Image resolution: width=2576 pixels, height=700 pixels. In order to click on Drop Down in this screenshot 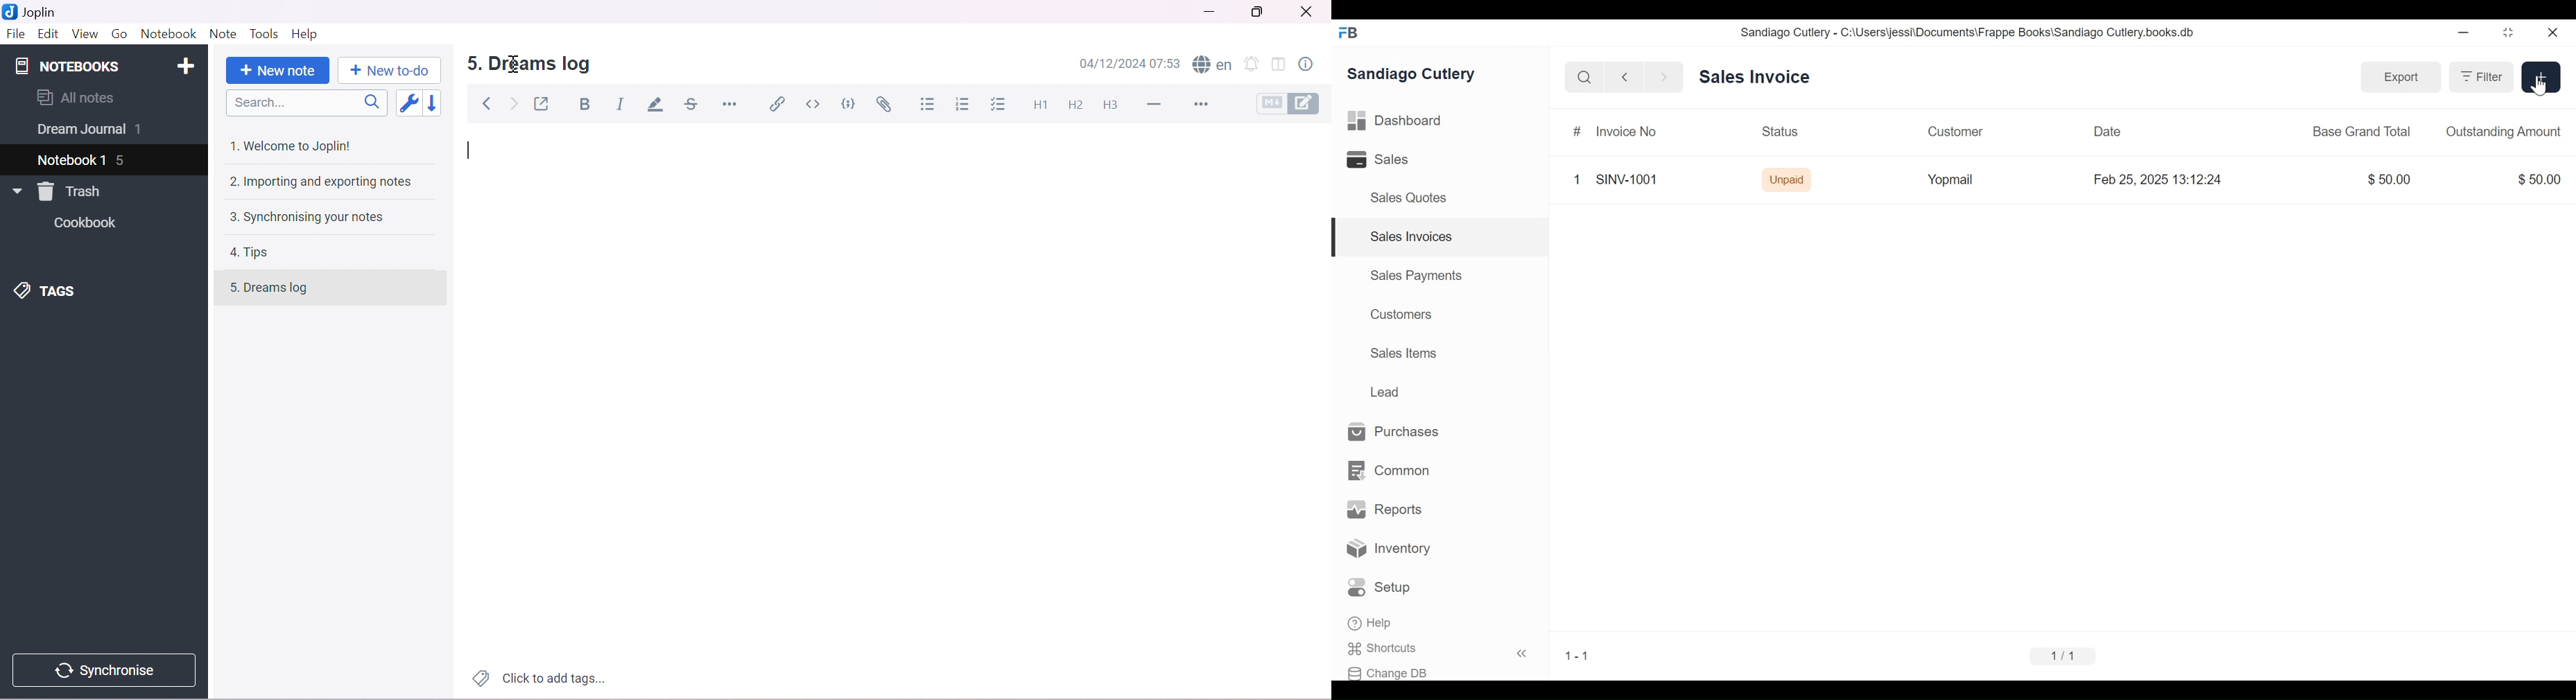, I will do `click(14, 191)`.